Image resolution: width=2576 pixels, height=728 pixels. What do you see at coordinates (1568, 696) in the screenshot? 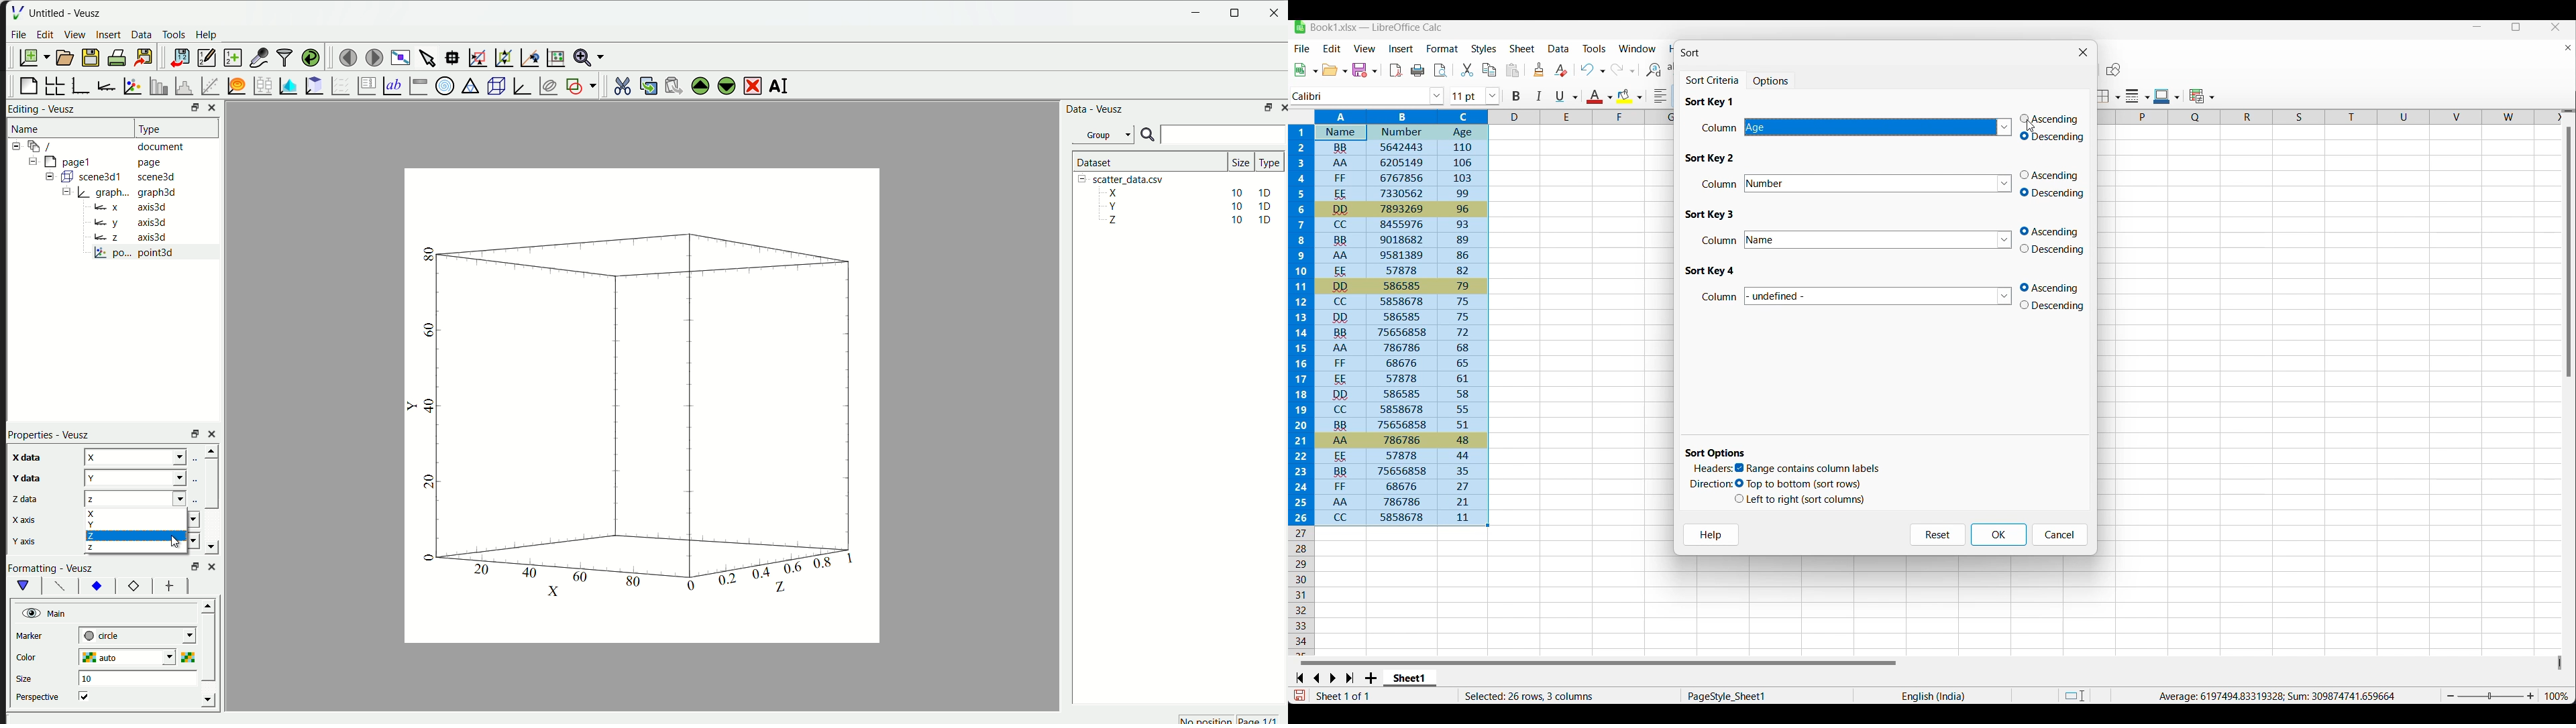
I see `Rows and columns in current selection` at bounding box center [1568, 696].